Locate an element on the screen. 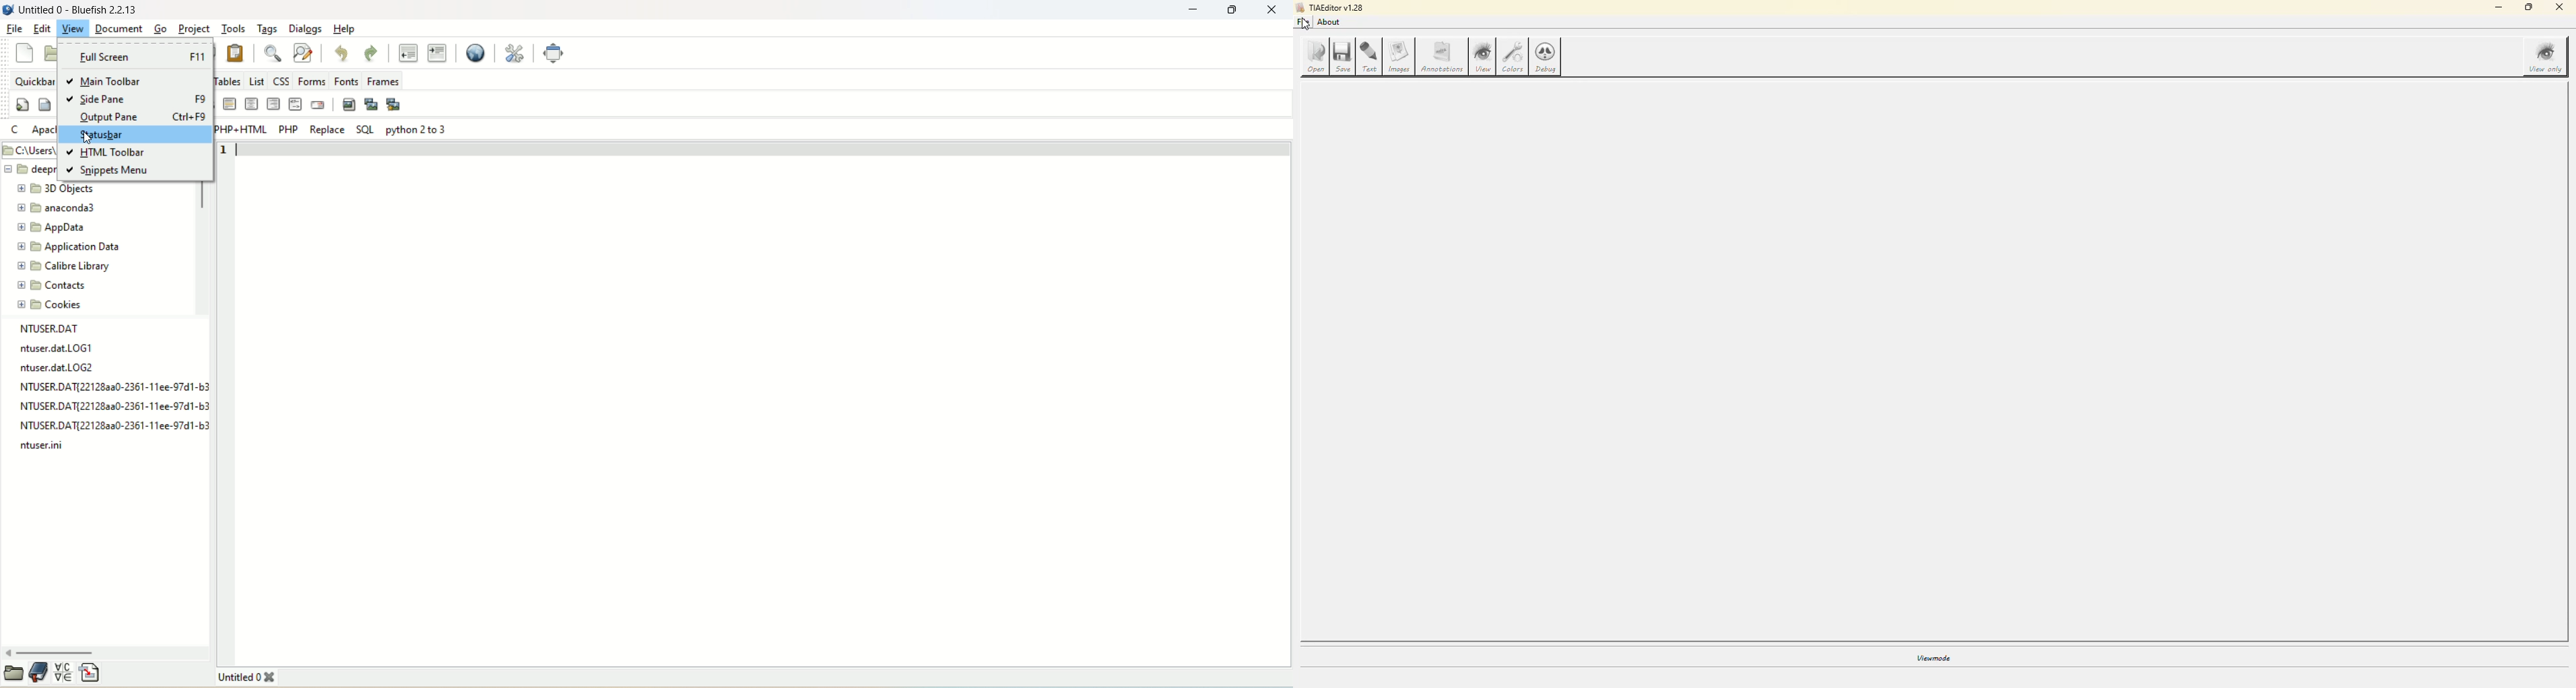 This screenshot has height=700, width=2576. main toolbar is located at coordinates (114, 82).